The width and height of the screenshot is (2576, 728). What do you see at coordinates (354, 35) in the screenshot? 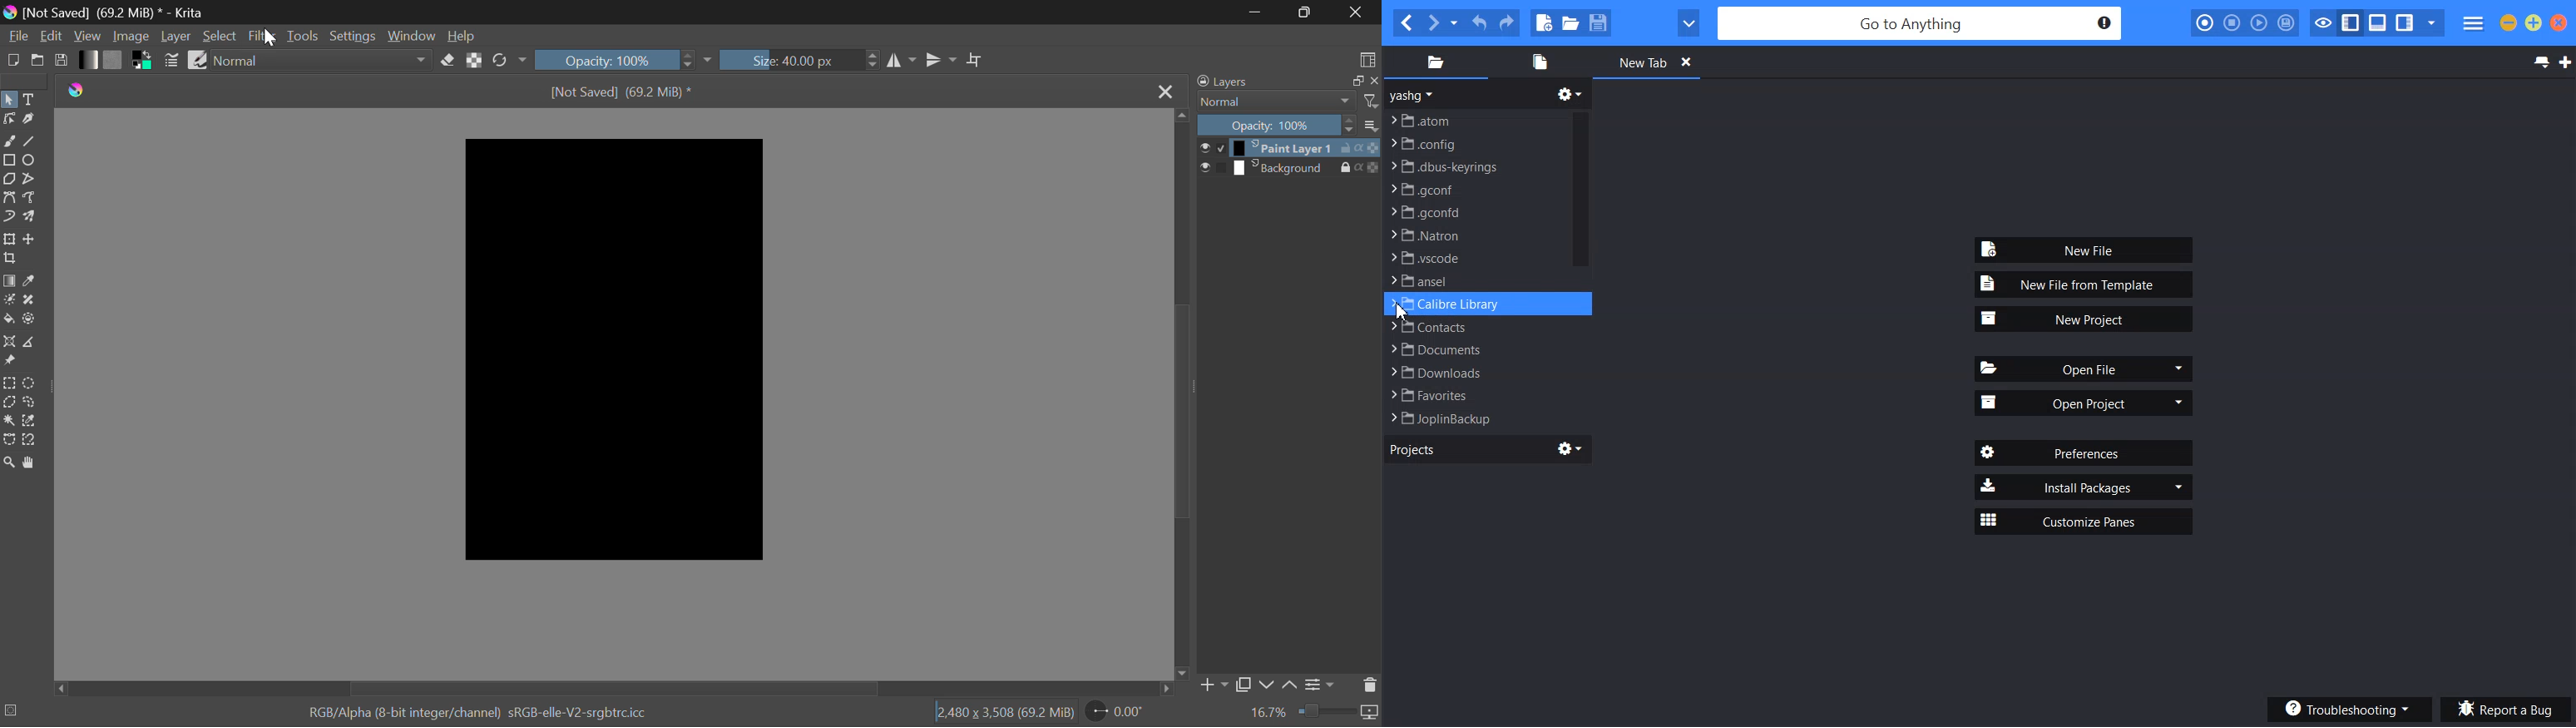
I see `Settings` at bounding box center [354, 35].